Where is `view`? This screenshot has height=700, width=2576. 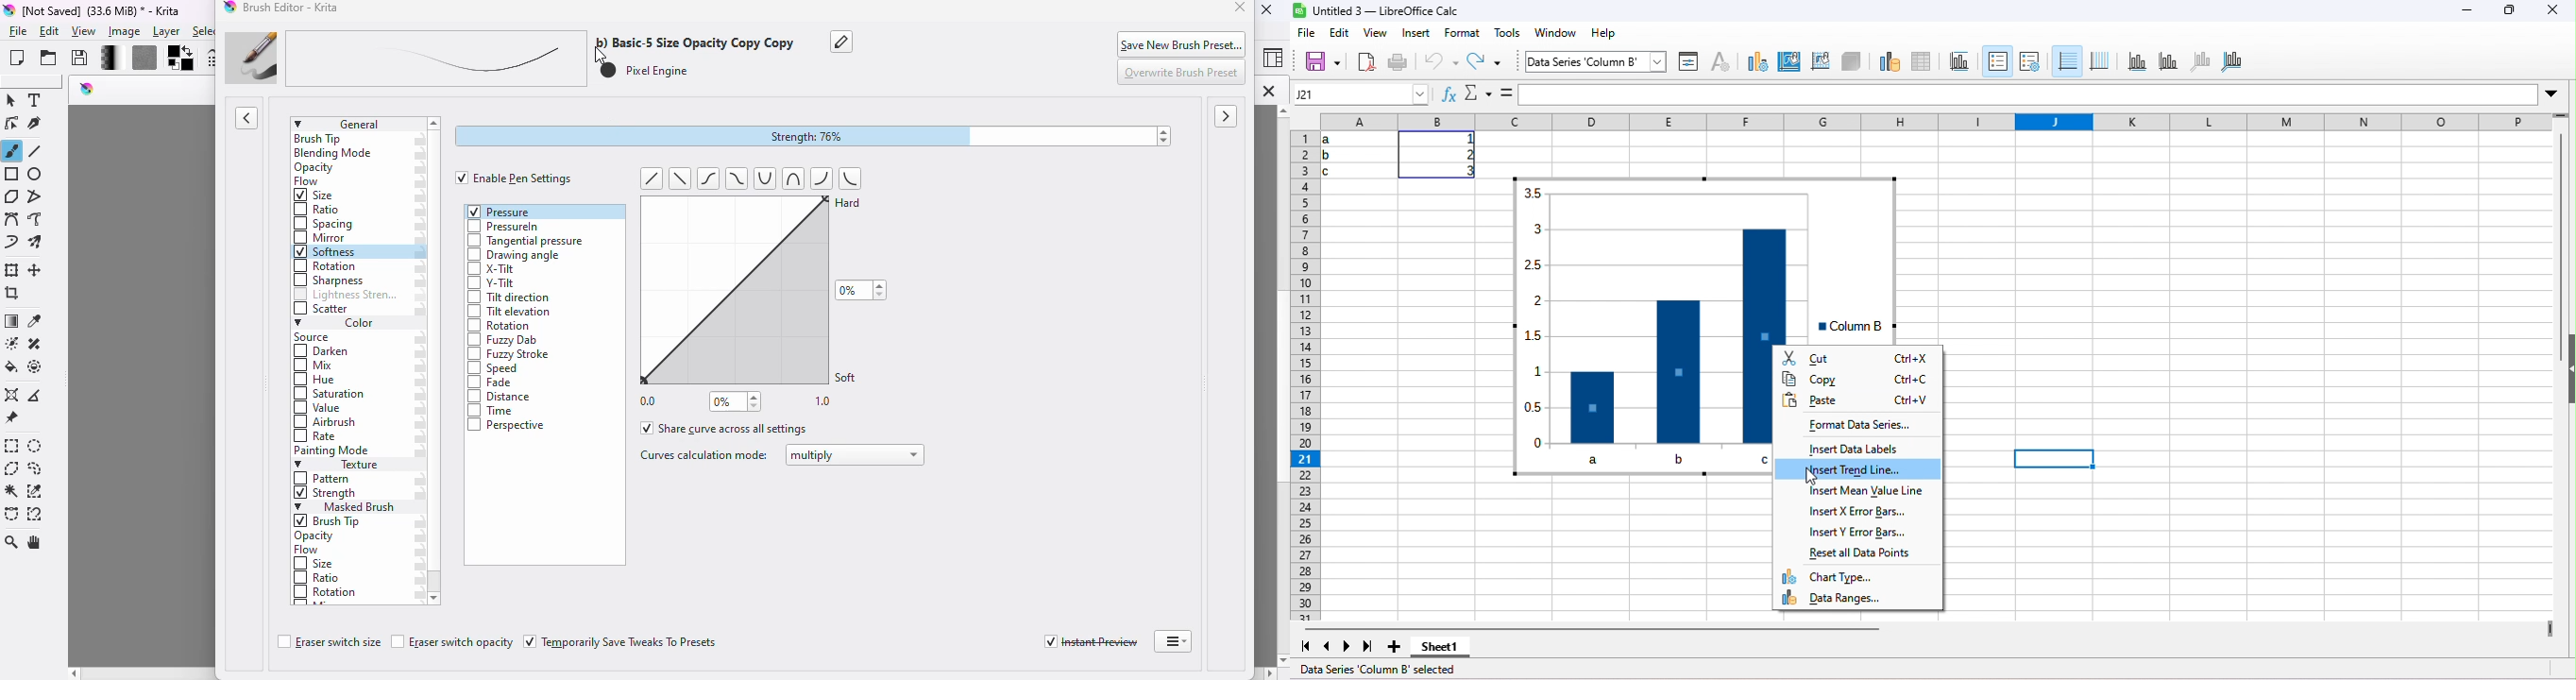
view is located at coordinates (85, 32).